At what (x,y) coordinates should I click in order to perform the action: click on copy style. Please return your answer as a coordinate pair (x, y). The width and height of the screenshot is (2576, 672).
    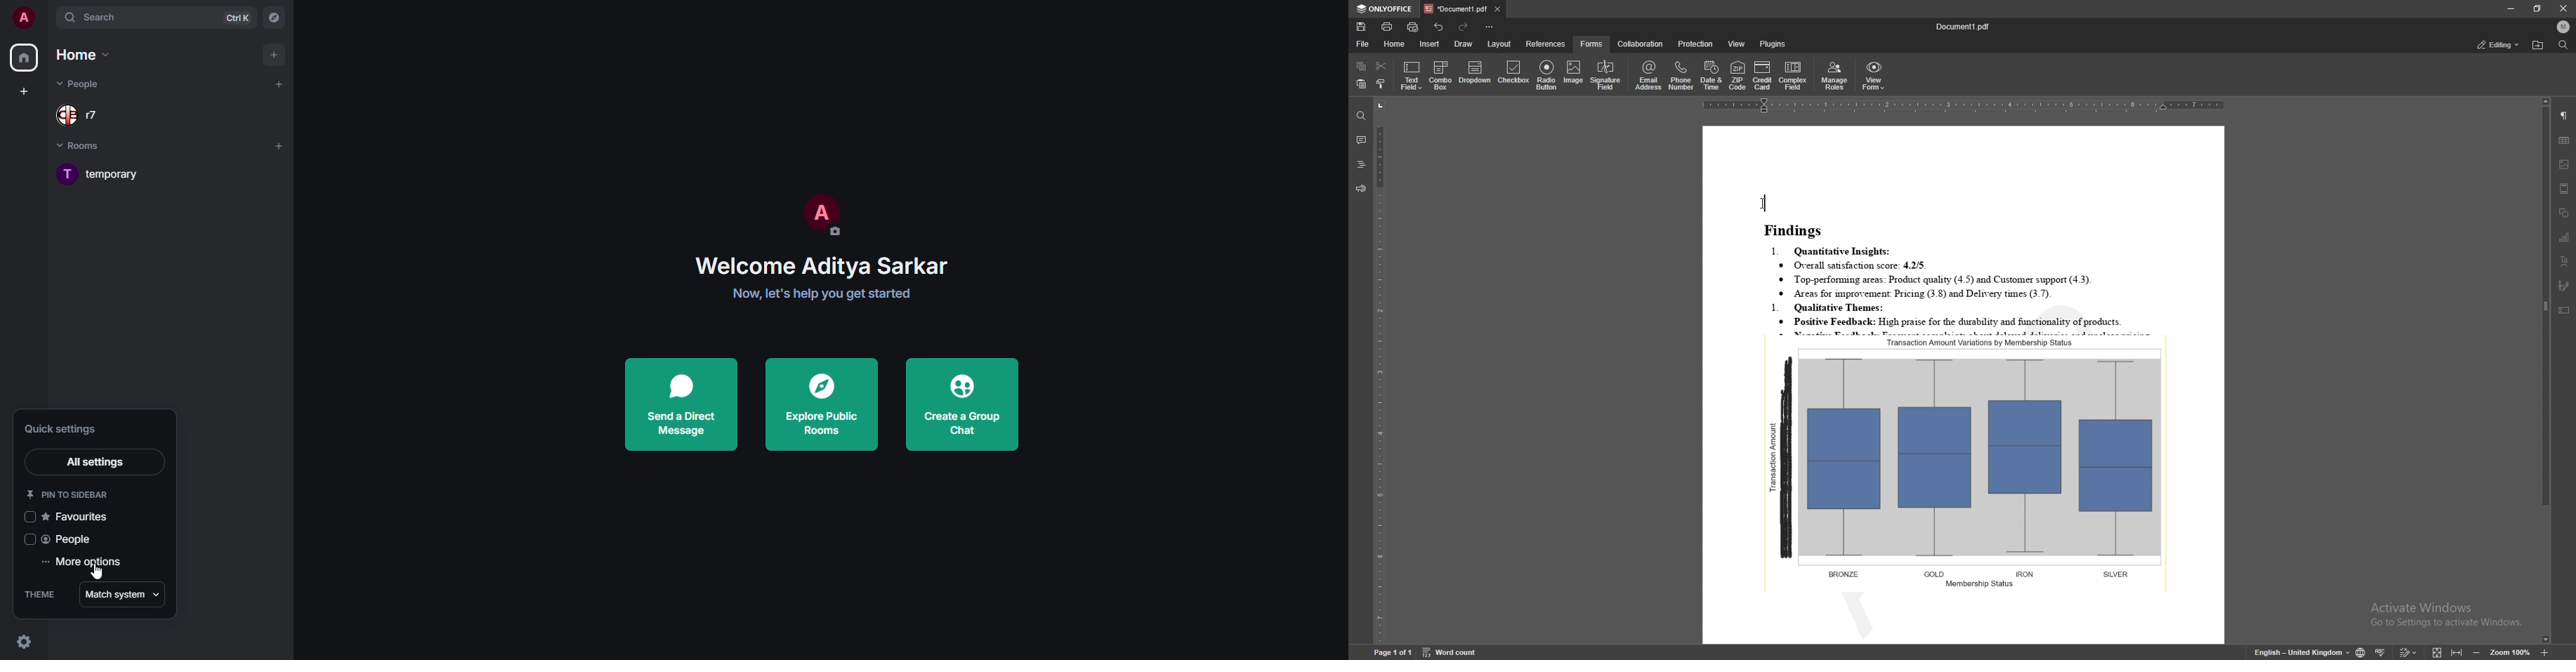
    Looking at the image, I should click on (1382, 83).